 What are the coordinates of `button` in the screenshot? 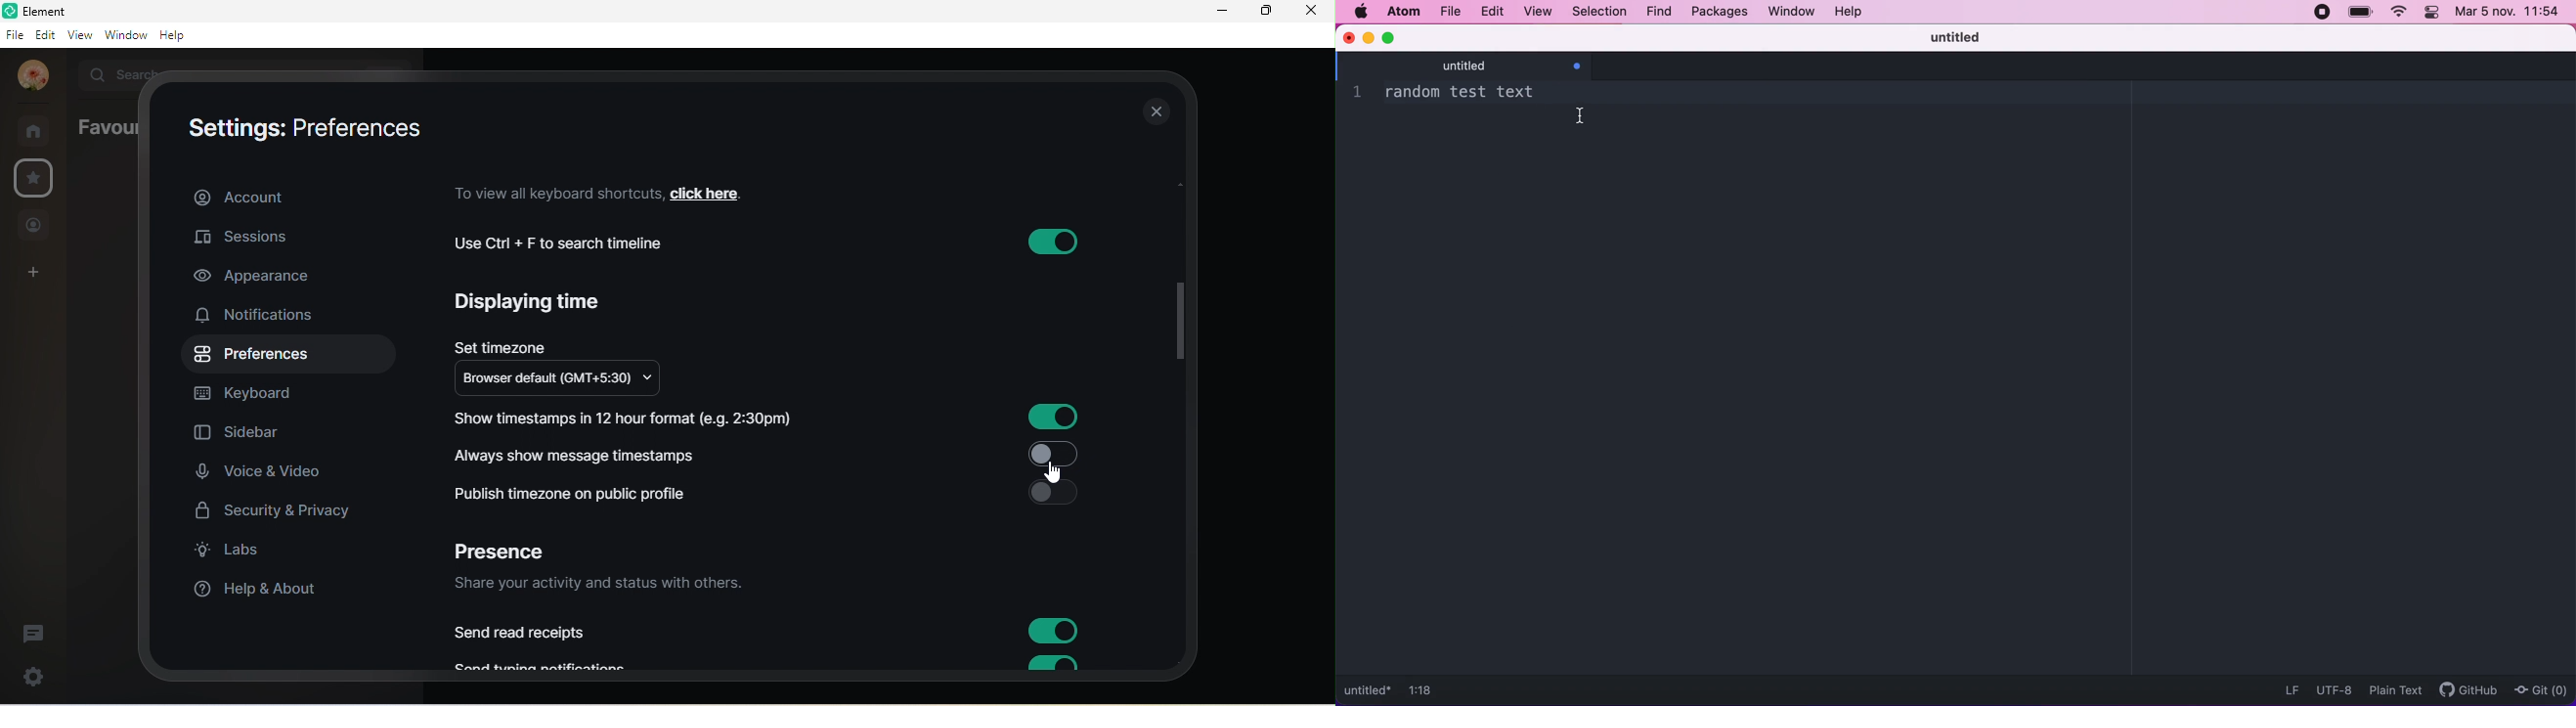 It's located at (1054, 418).